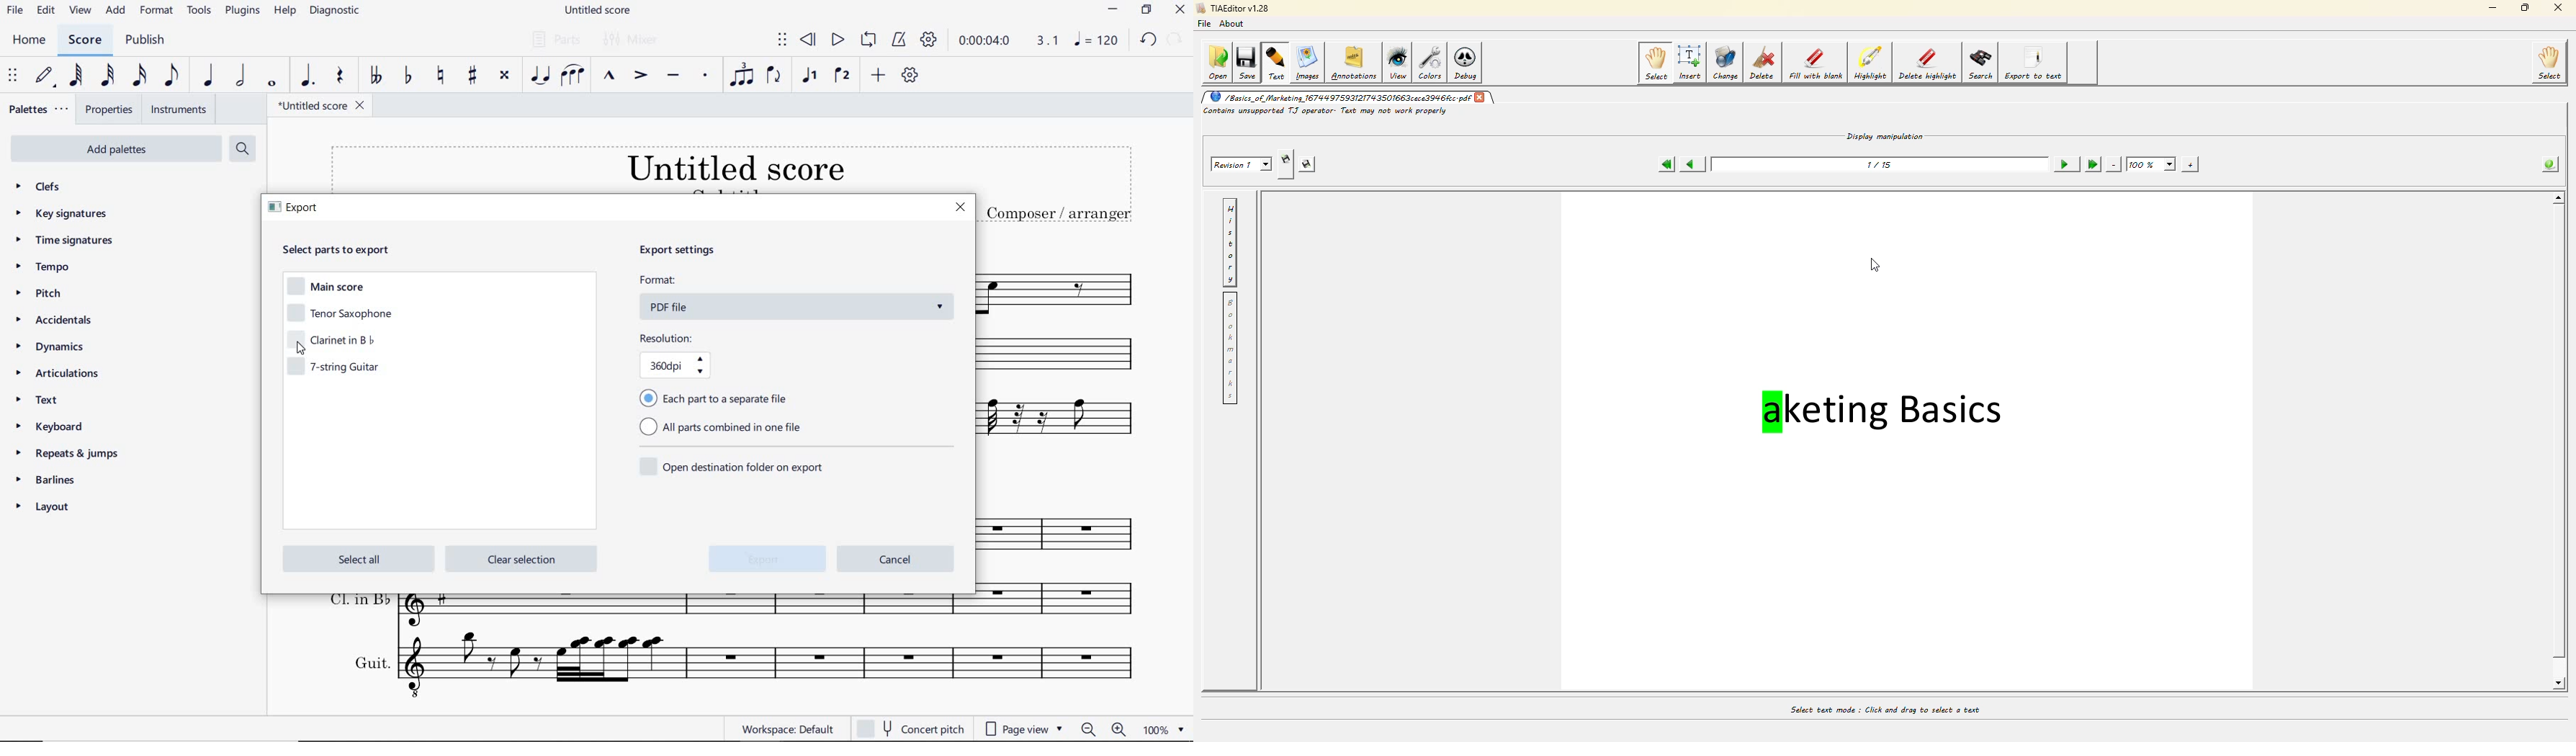 Image resolution: width=2576 pixels, height=756 pixels. I want to click on SELECT TO MOVE, so click(13, 77).